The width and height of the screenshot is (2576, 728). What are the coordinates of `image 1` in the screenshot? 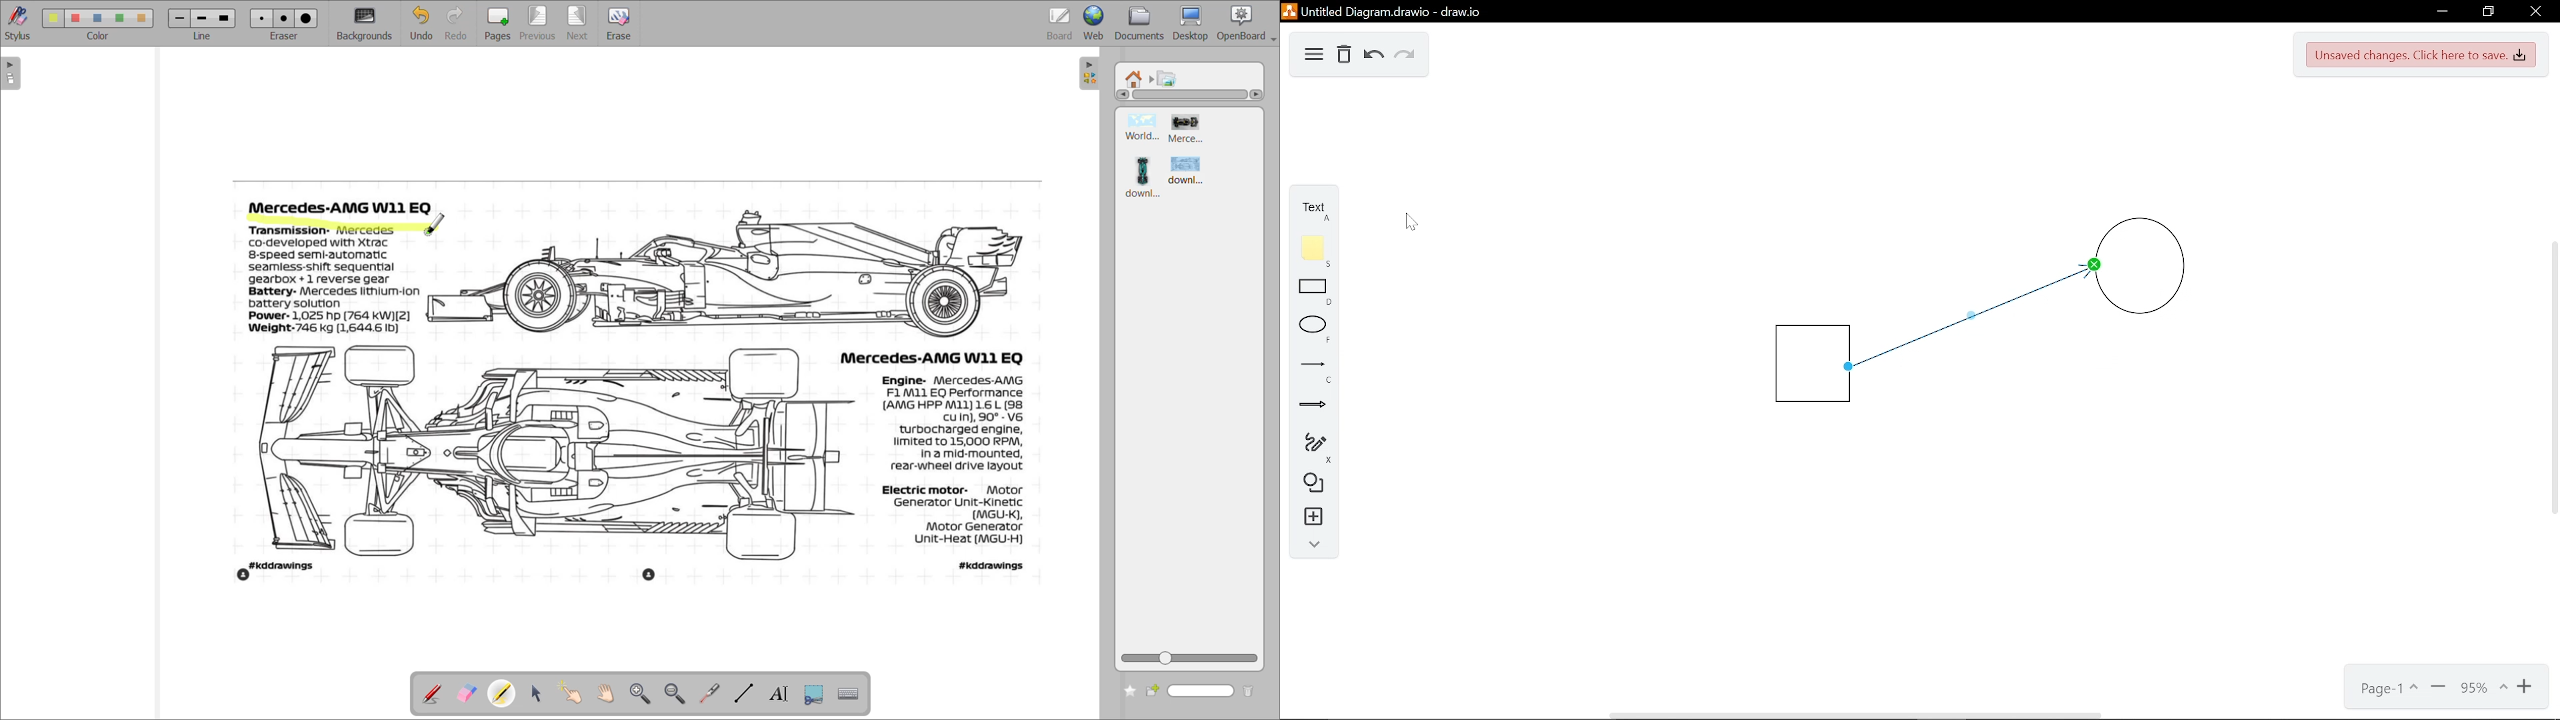 It's located at (1145, 127).